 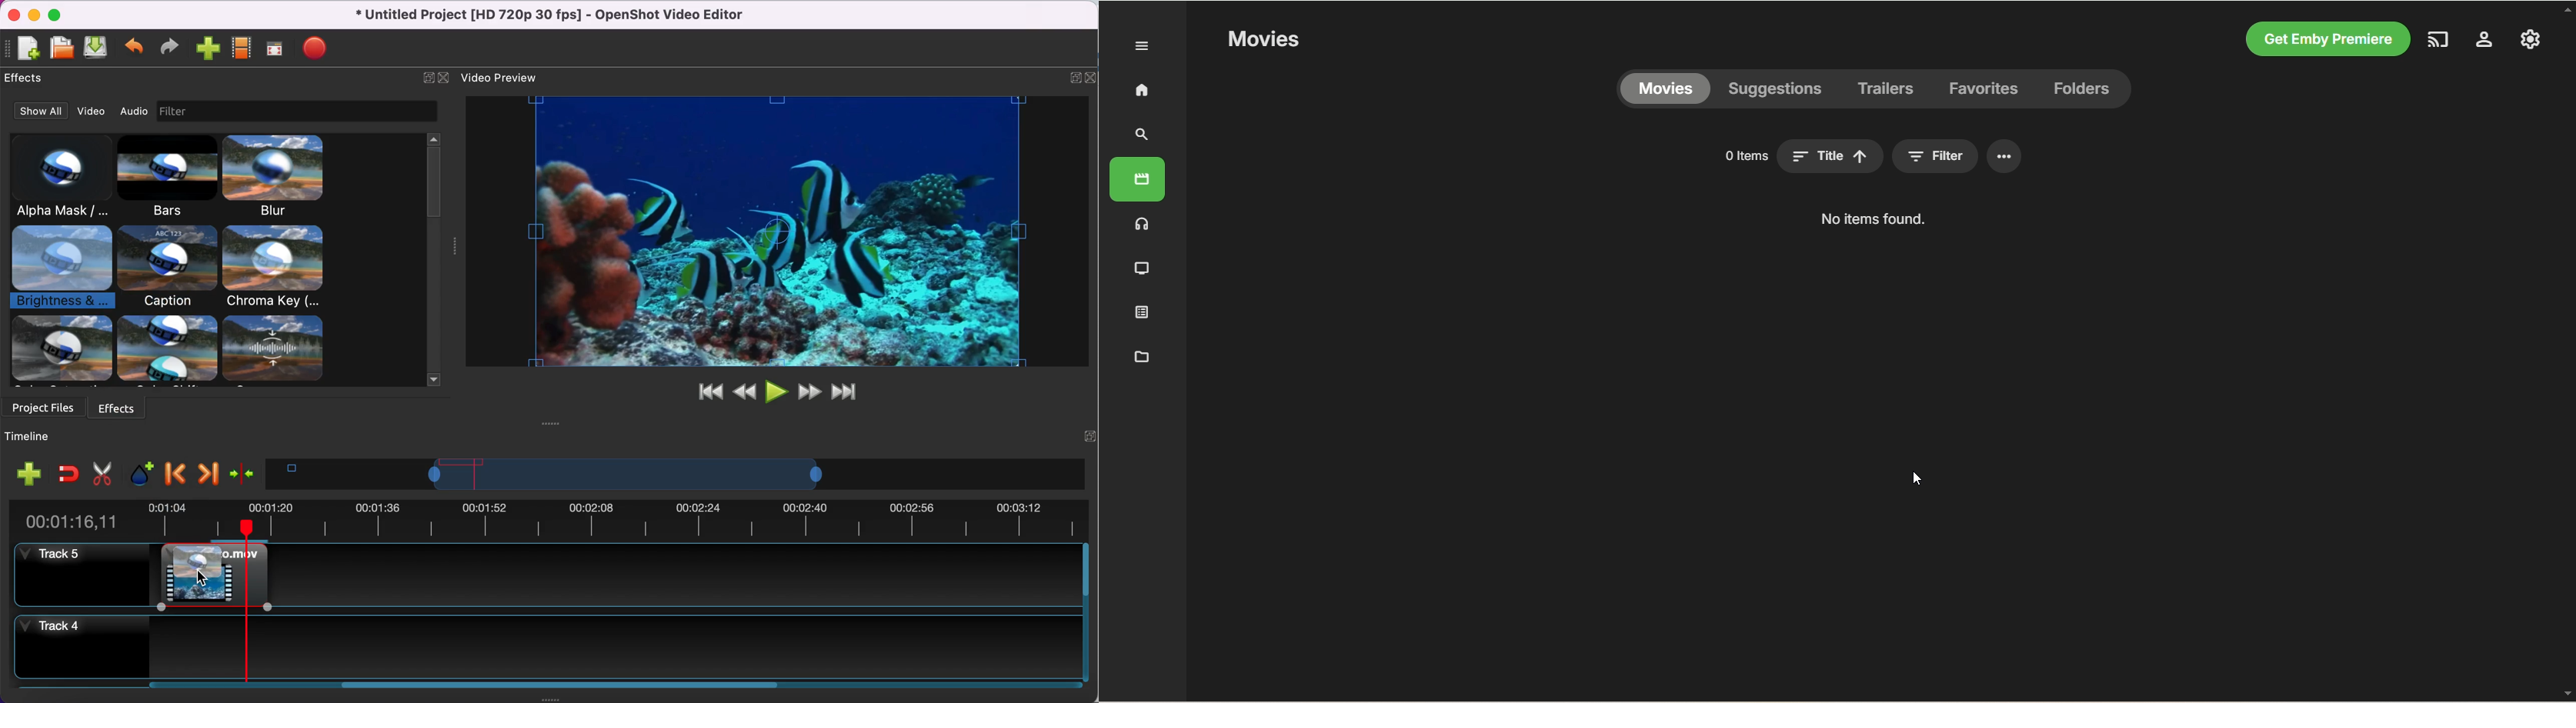 What do you see at coordinates (2029, 156) in the screenshot?
I see `filter` at bounding box center [2029, 156].